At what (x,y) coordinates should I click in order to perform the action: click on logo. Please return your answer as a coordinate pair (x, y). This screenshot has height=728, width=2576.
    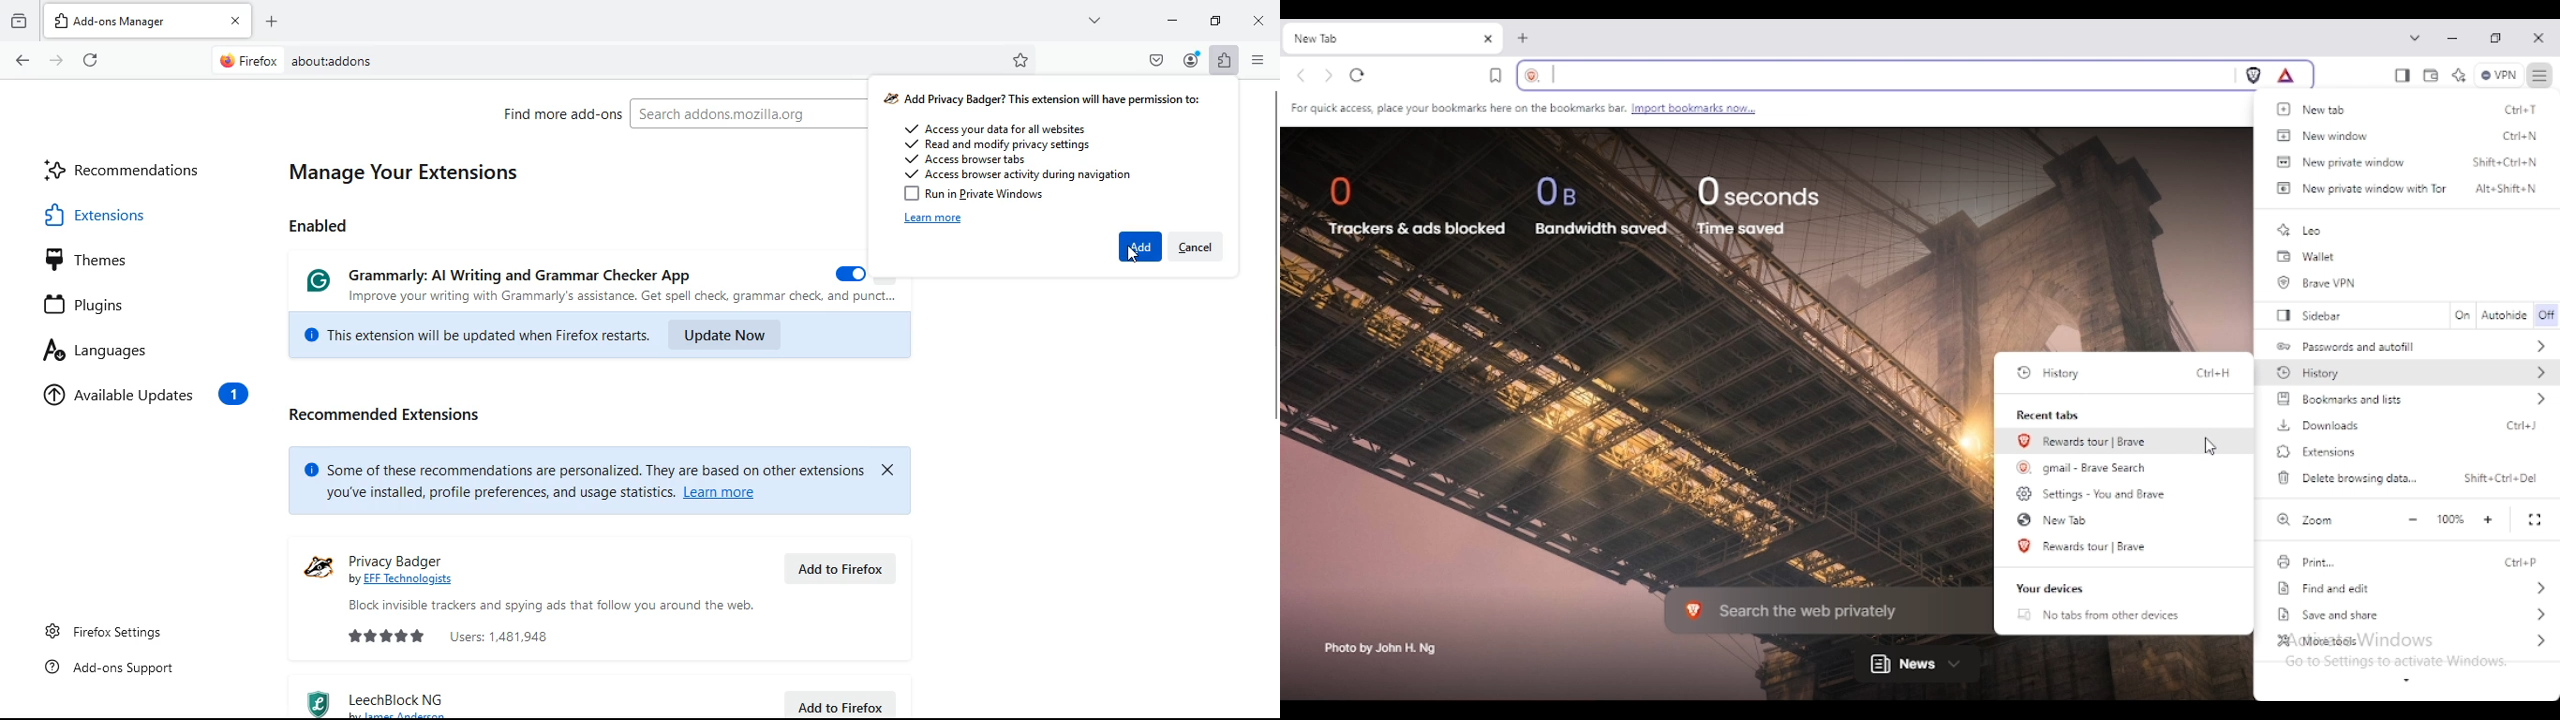
    Looking at the image, I should click on (319, 568).